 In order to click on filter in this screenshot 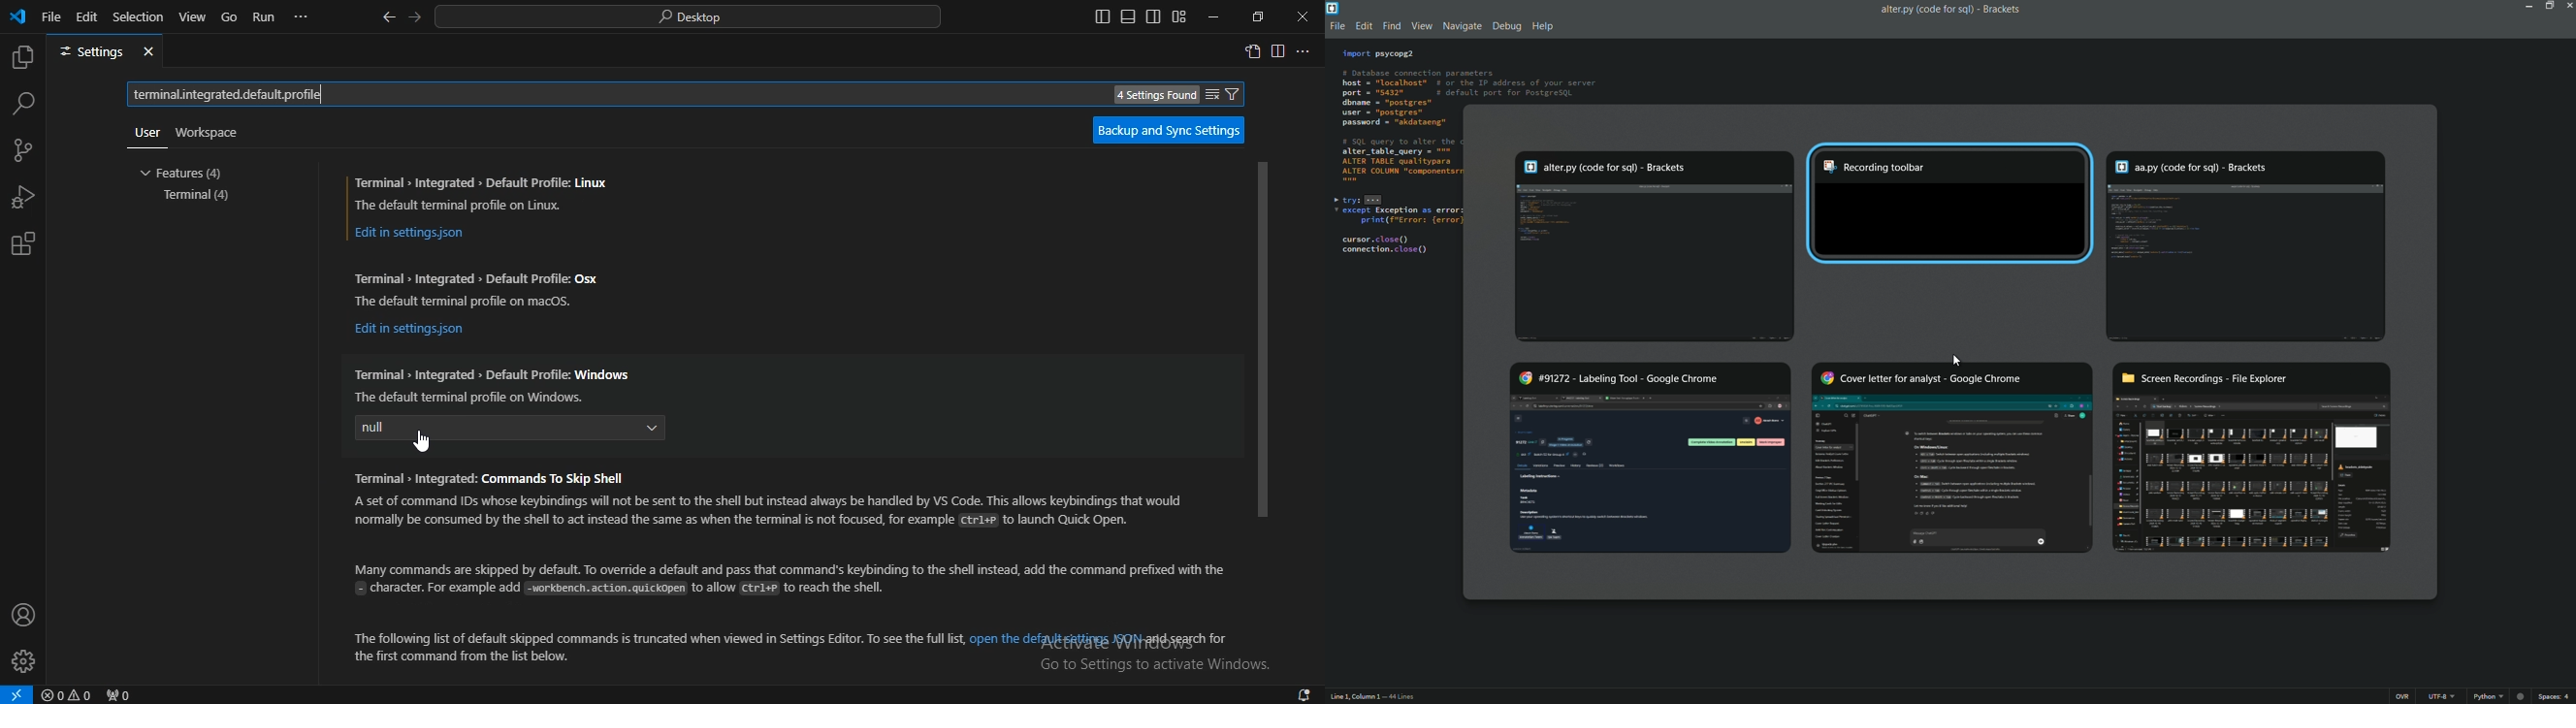, I will do `click(1221, 94)`.